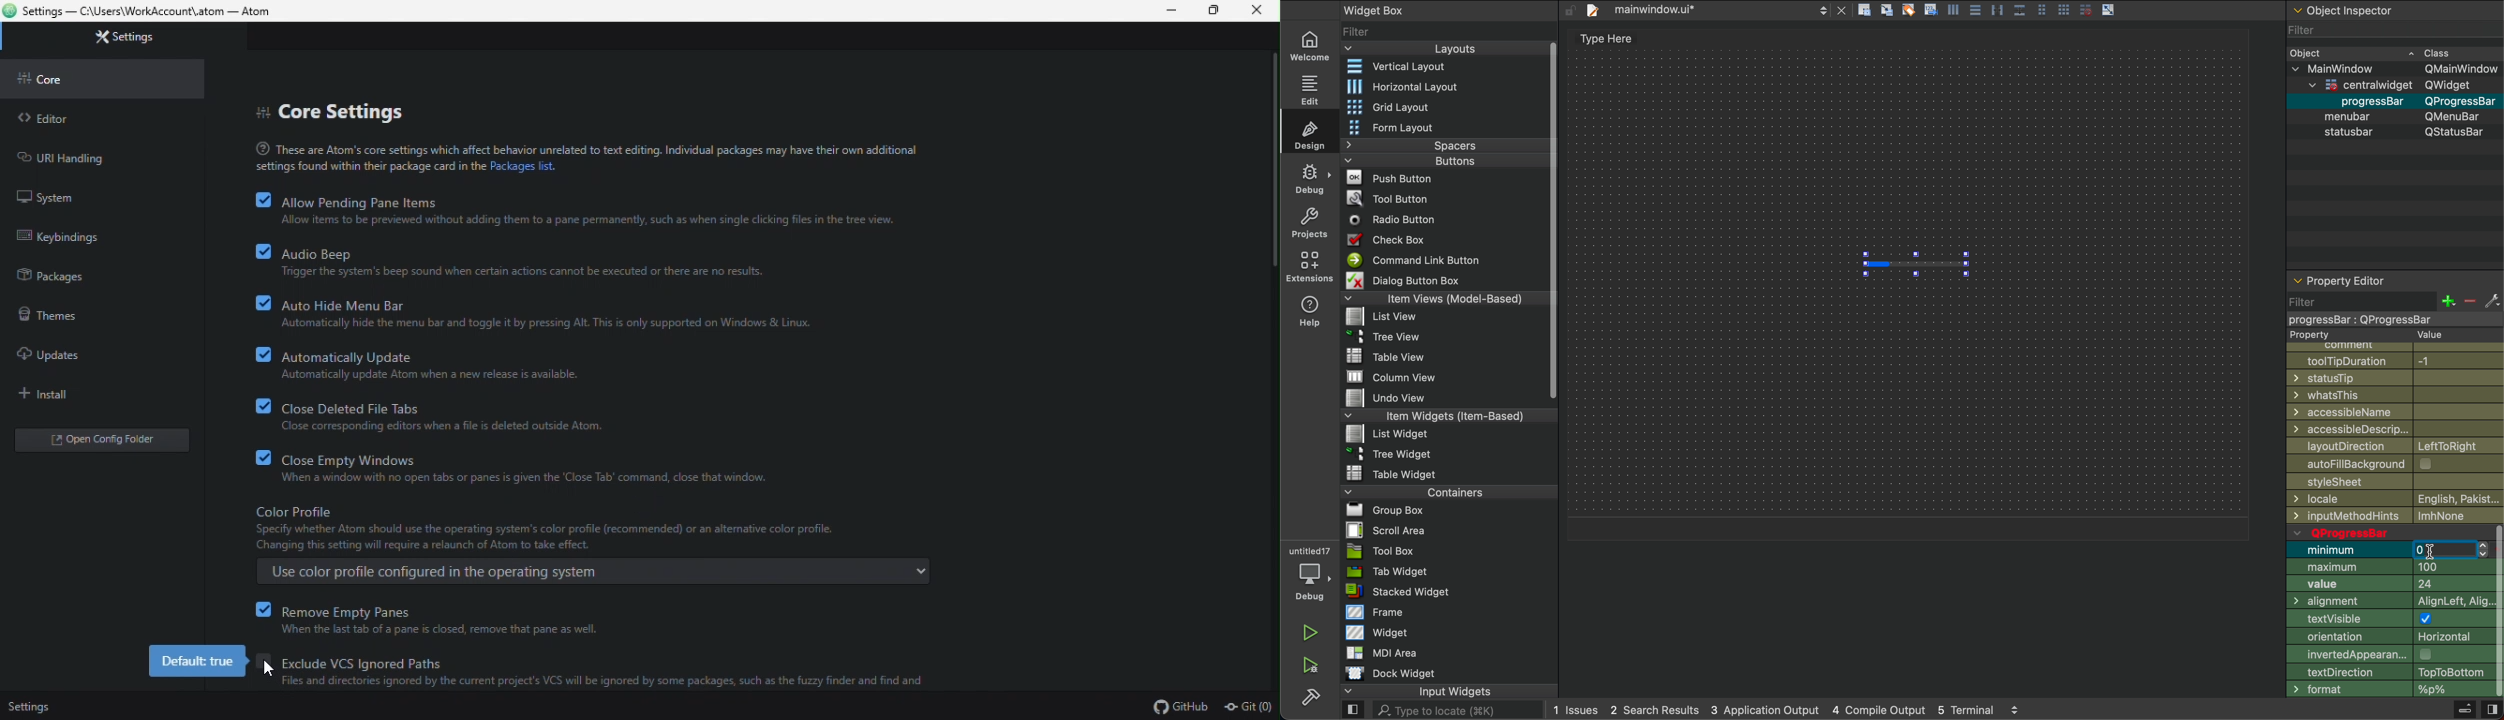 The image size is (2520, 728). I want to click on reMove empty panes, so click(602, 620).